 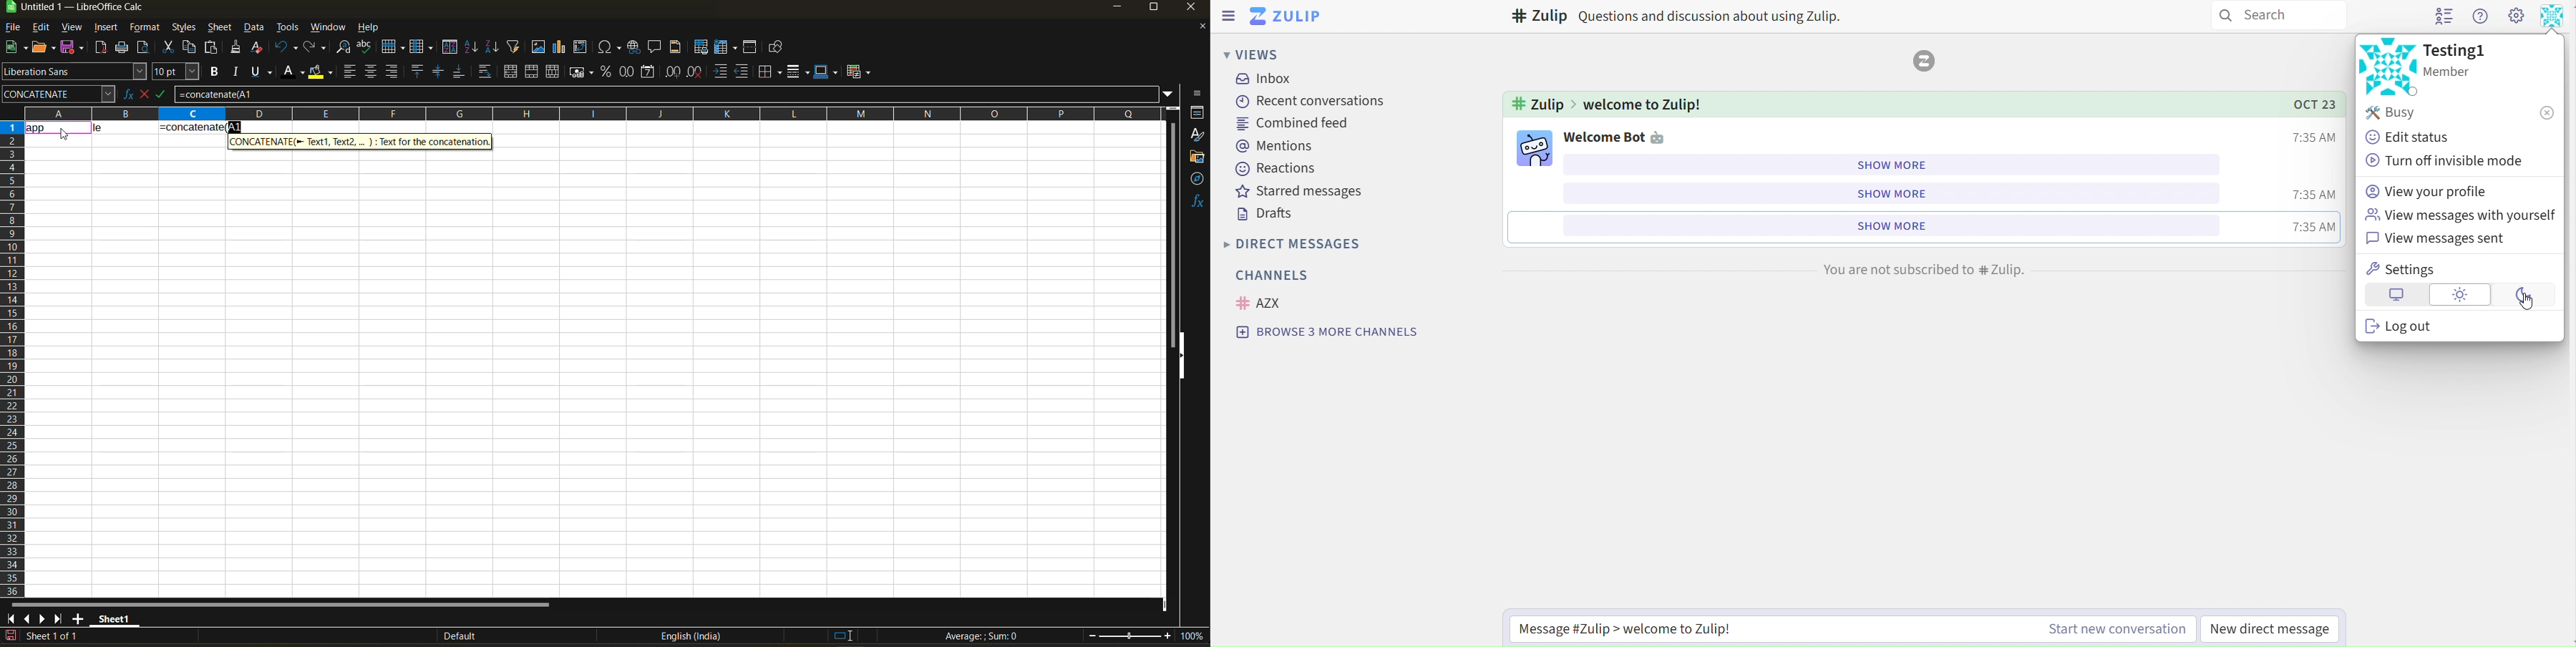 What do you see at coordinates (827, 71) in the screenshot?
I see `border color` at bounding box center [827, 71].